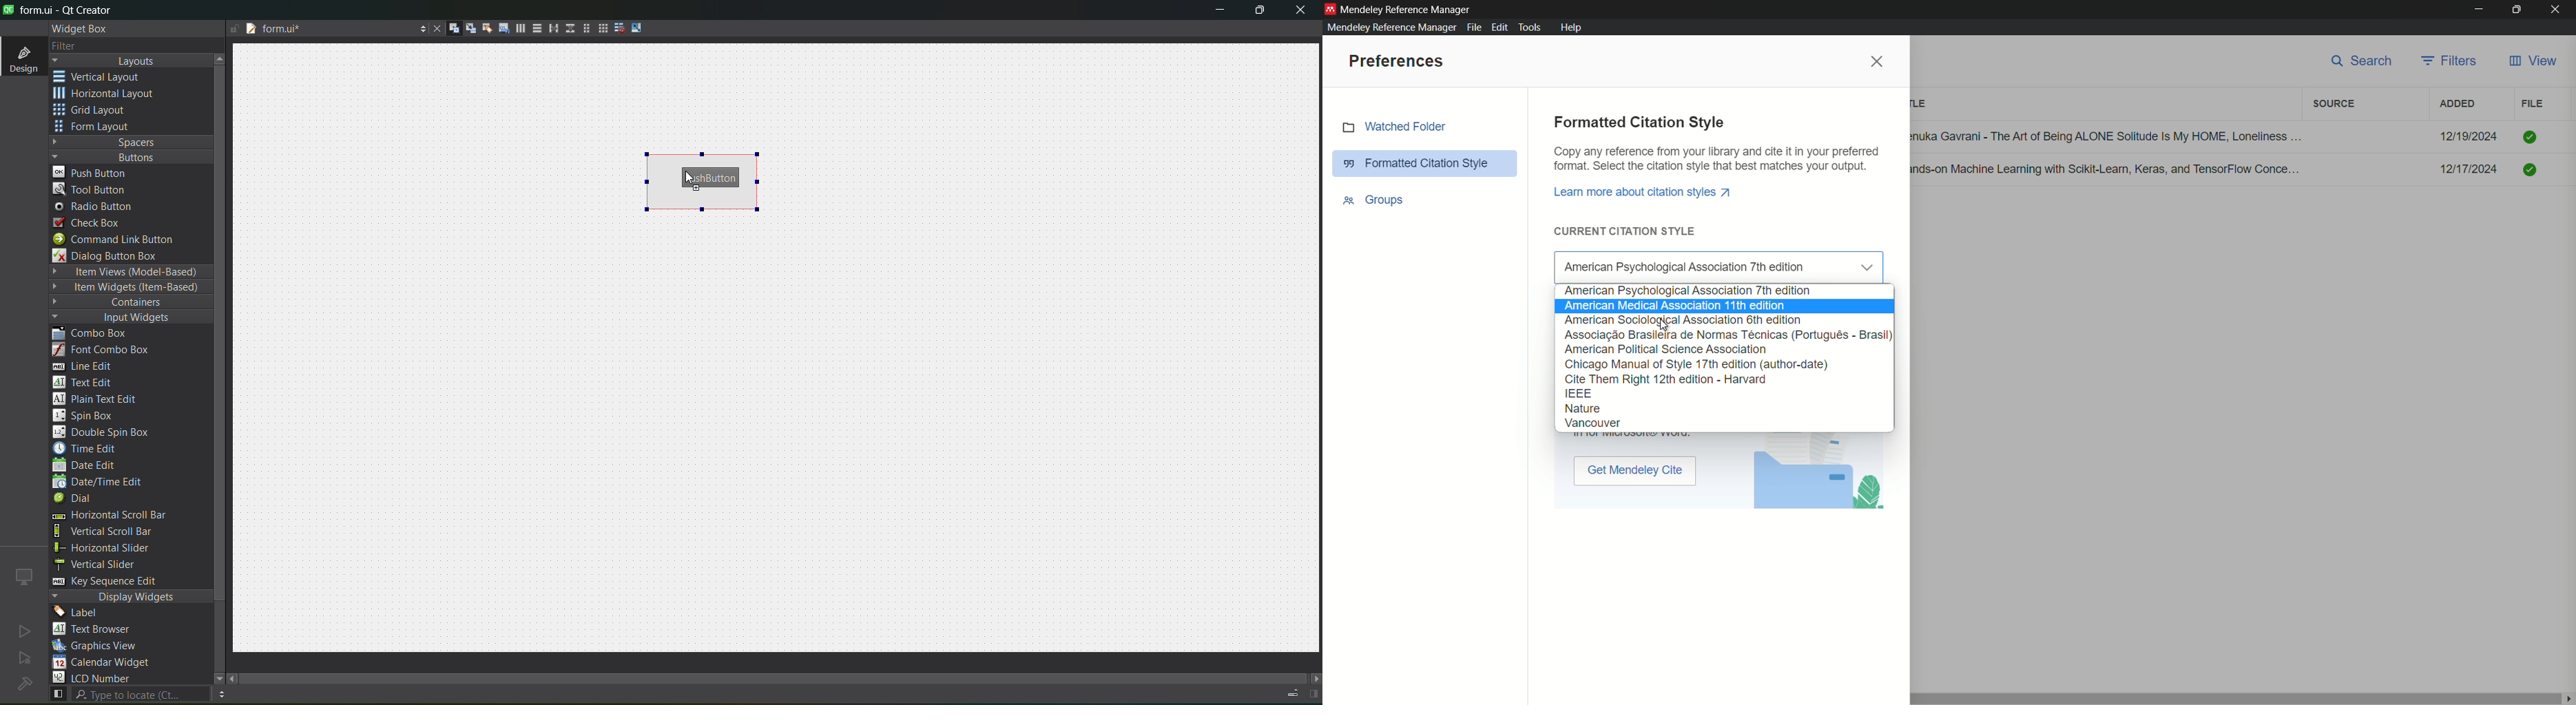 Image resolution: width=2576 pixels, height=728 pixels. What do you see at coordinates (118, 532) in the screenshot?
I see `vertical scroll bar` at bounding box center [118, 532].